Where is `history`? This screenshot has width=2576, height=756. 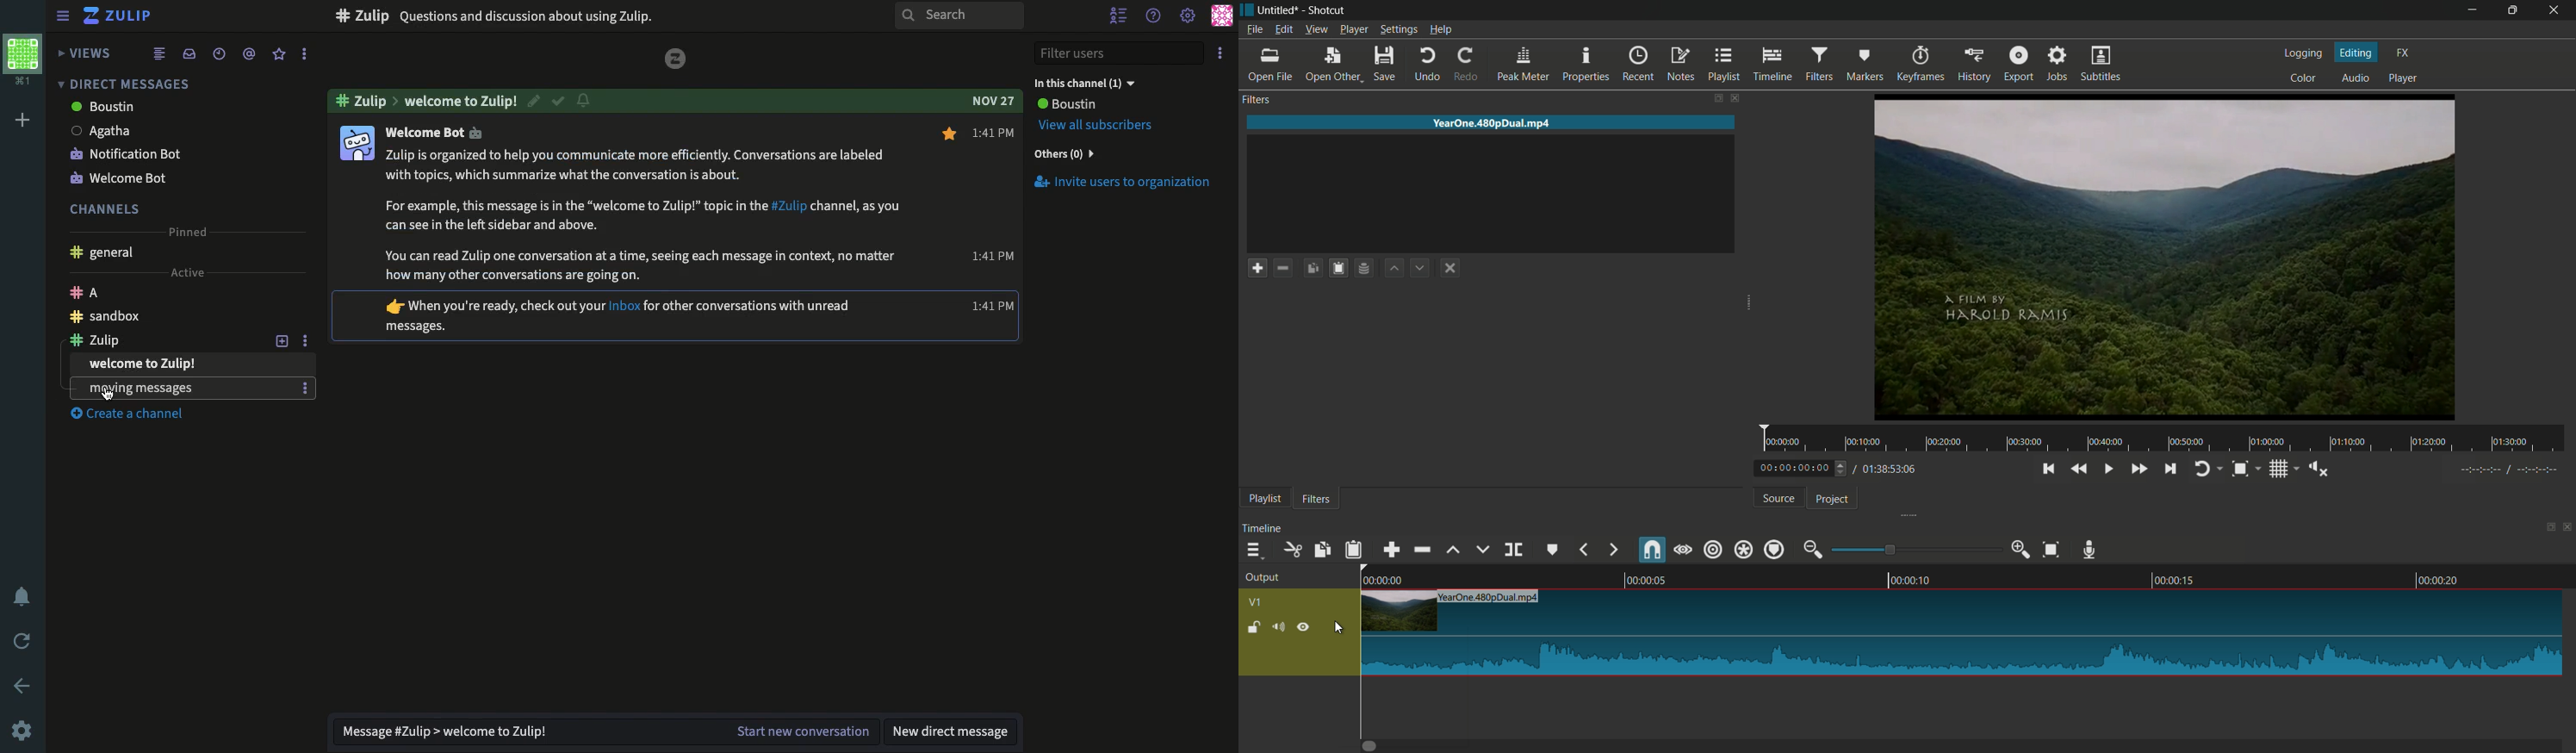
history is located at coordinates (1974, 65).